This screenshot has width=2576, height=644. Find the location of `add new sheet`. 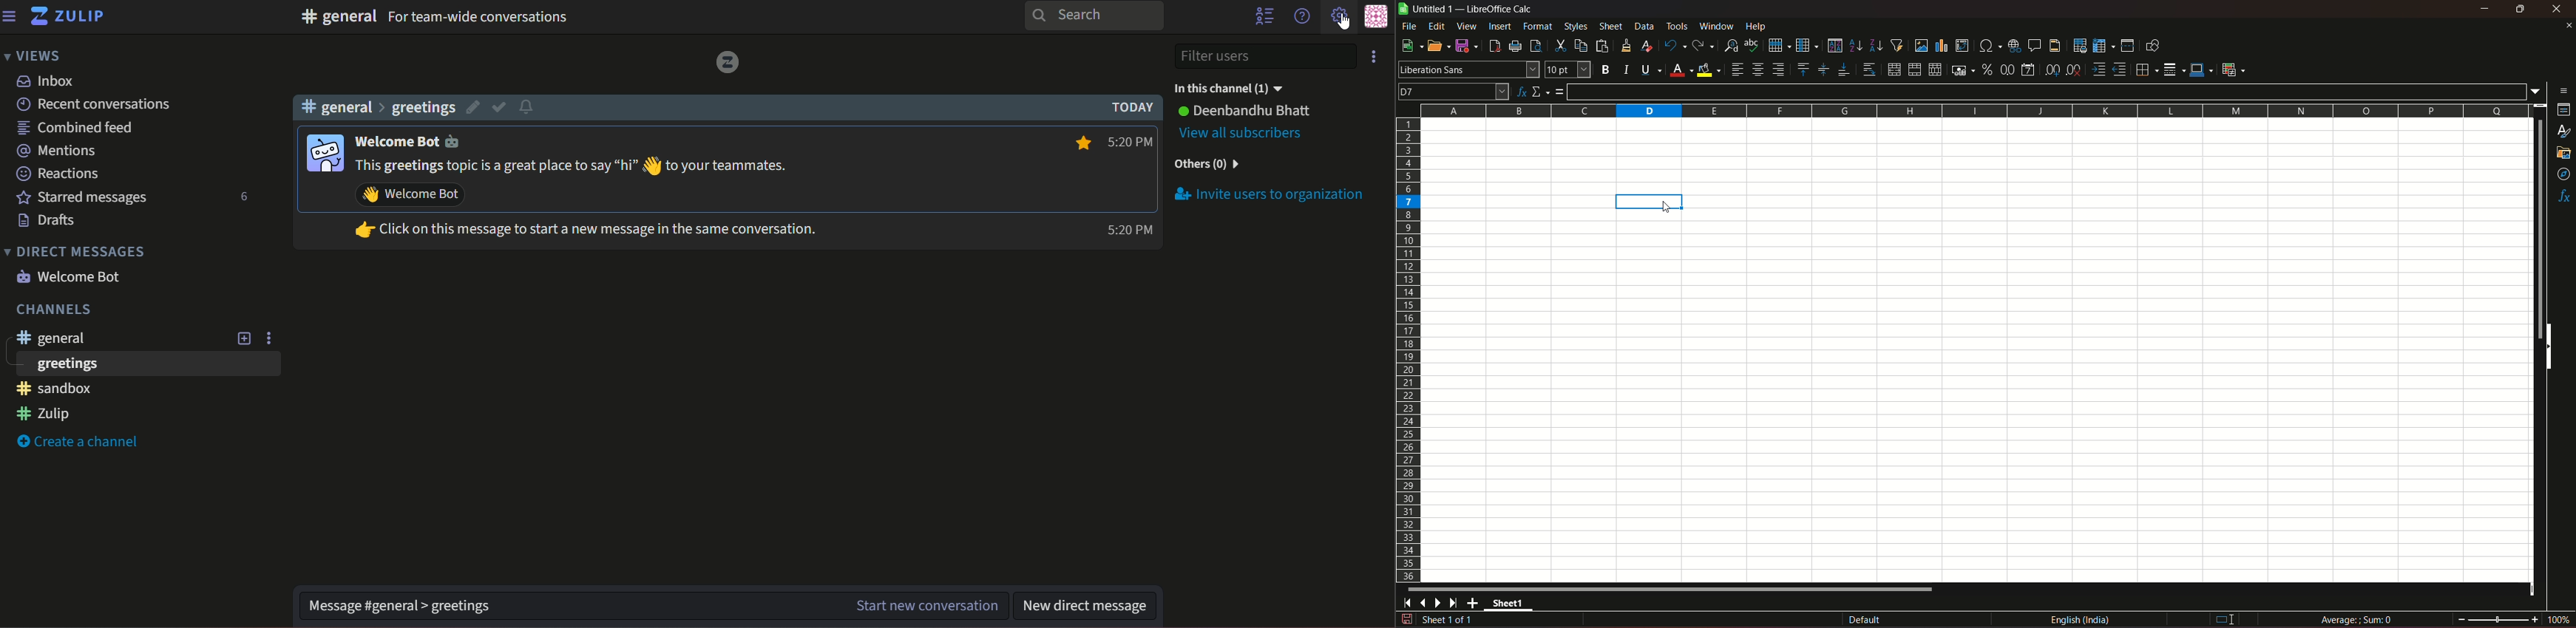

add new sheet is located at coordinates (1474, 603).